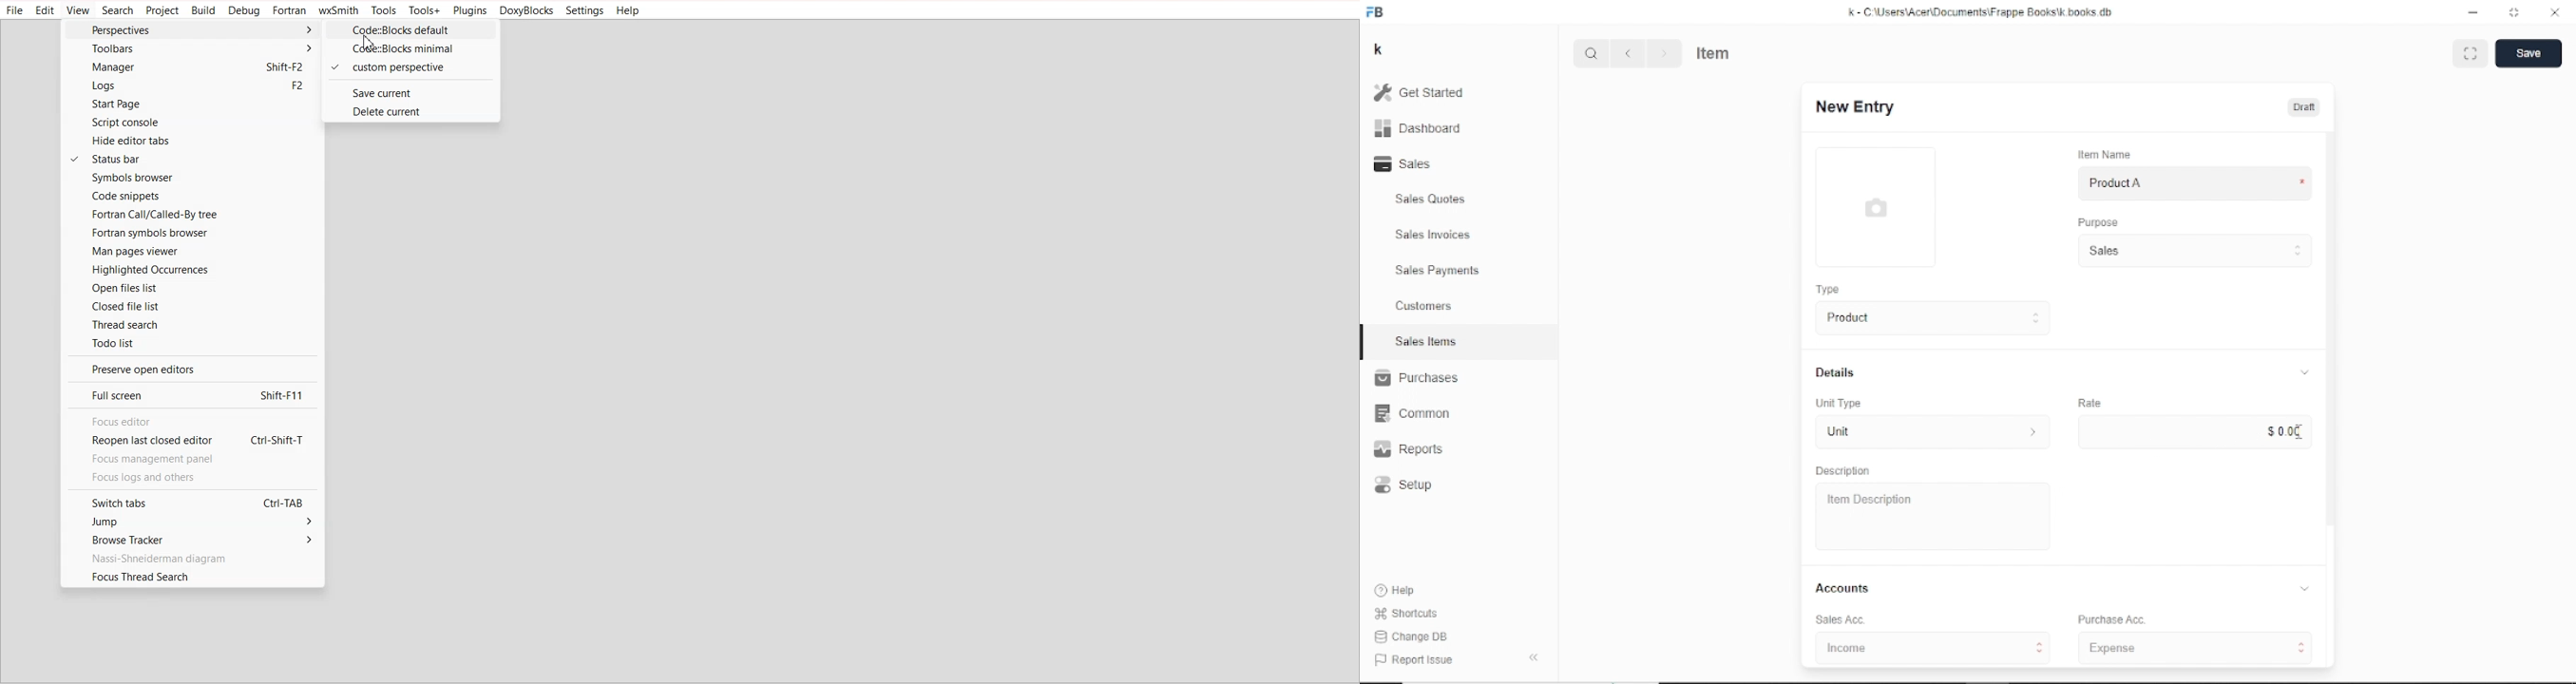  I want to click on Sales Acc., so click(1837, 620).